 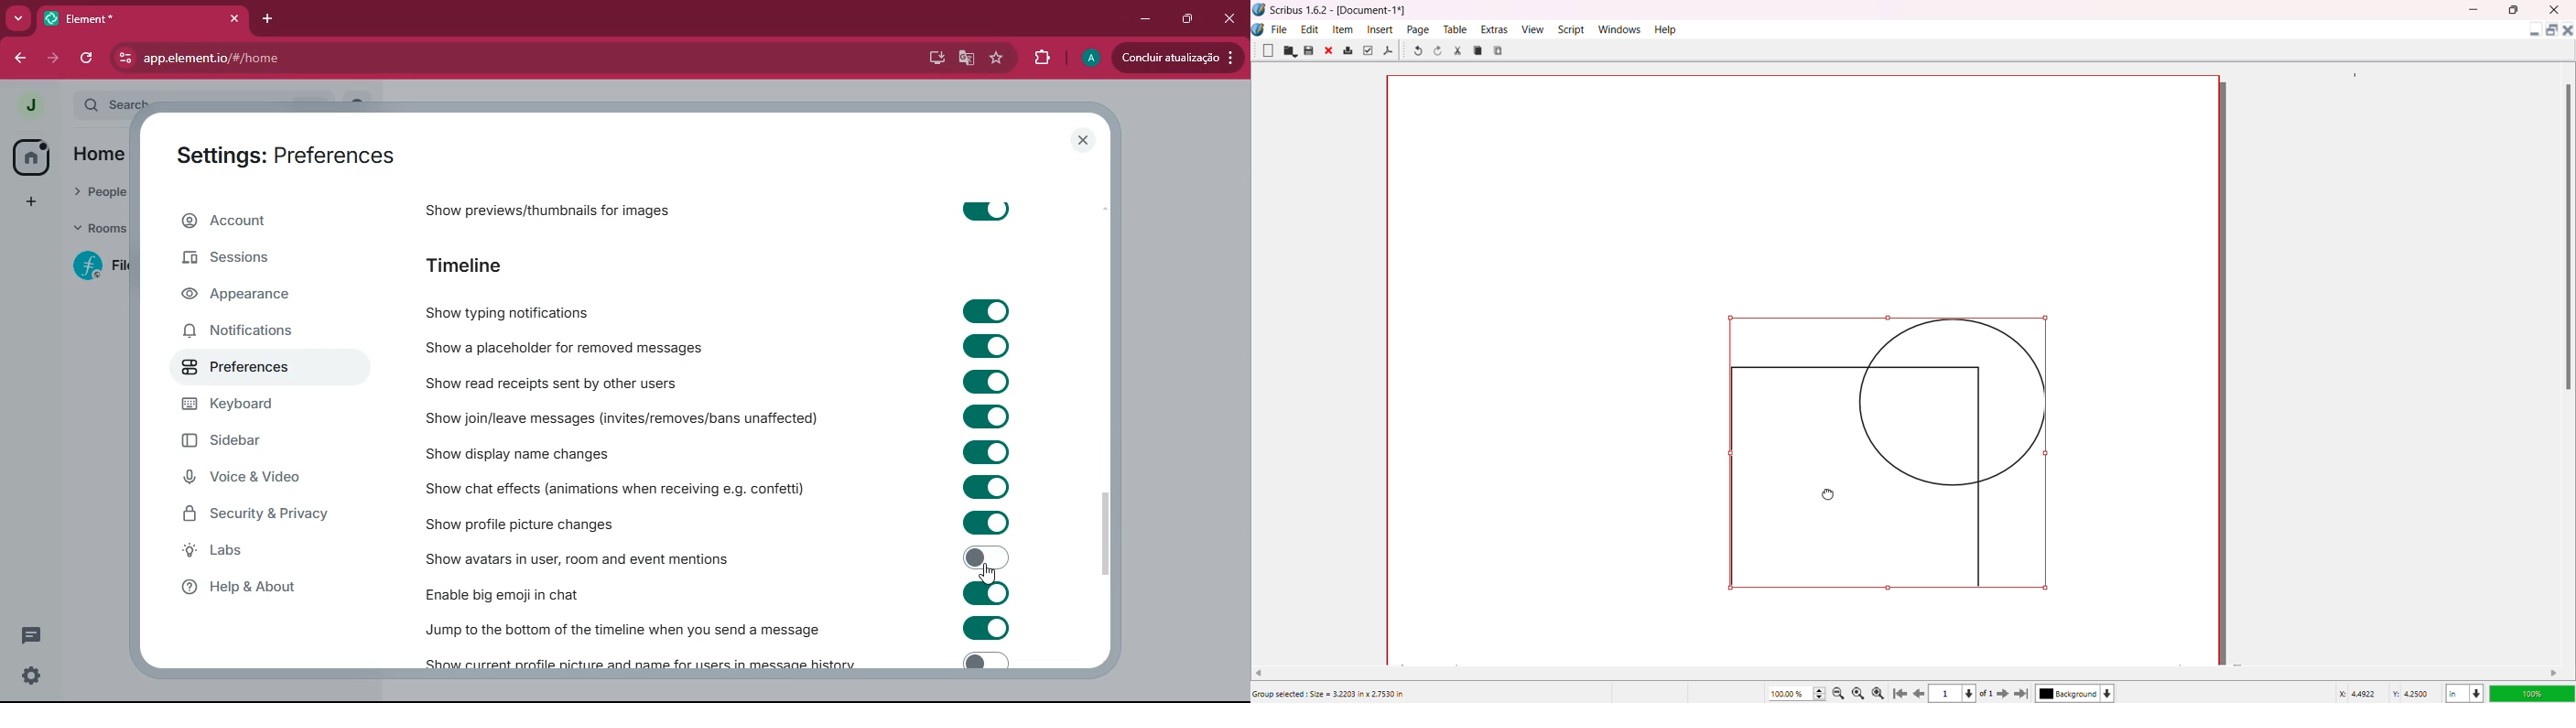 What do you see at coordinates (561, 349) in the screenshot?
I see `show a placeholder for removed messages` at bounding box center [561, 349].